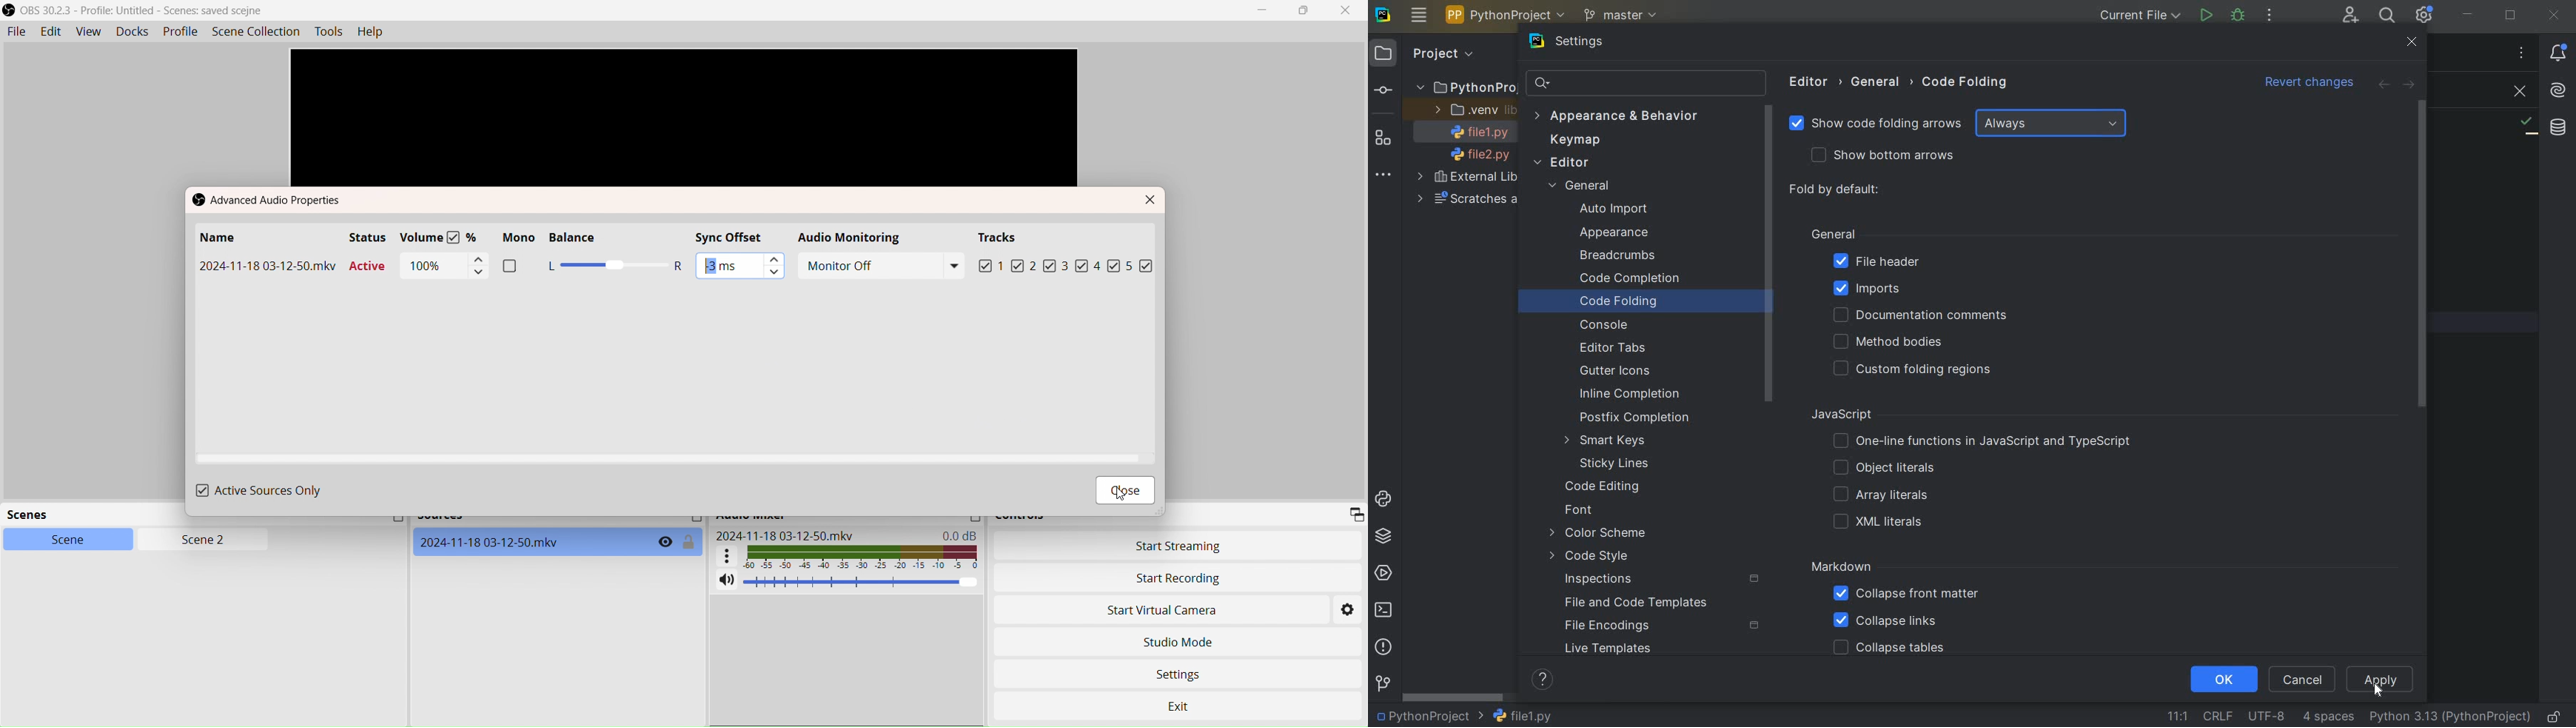 This screenshot has width=2576, height=728. Describe the element at coordinates (370, 268) in the screenshot. I see `Active` at that location.